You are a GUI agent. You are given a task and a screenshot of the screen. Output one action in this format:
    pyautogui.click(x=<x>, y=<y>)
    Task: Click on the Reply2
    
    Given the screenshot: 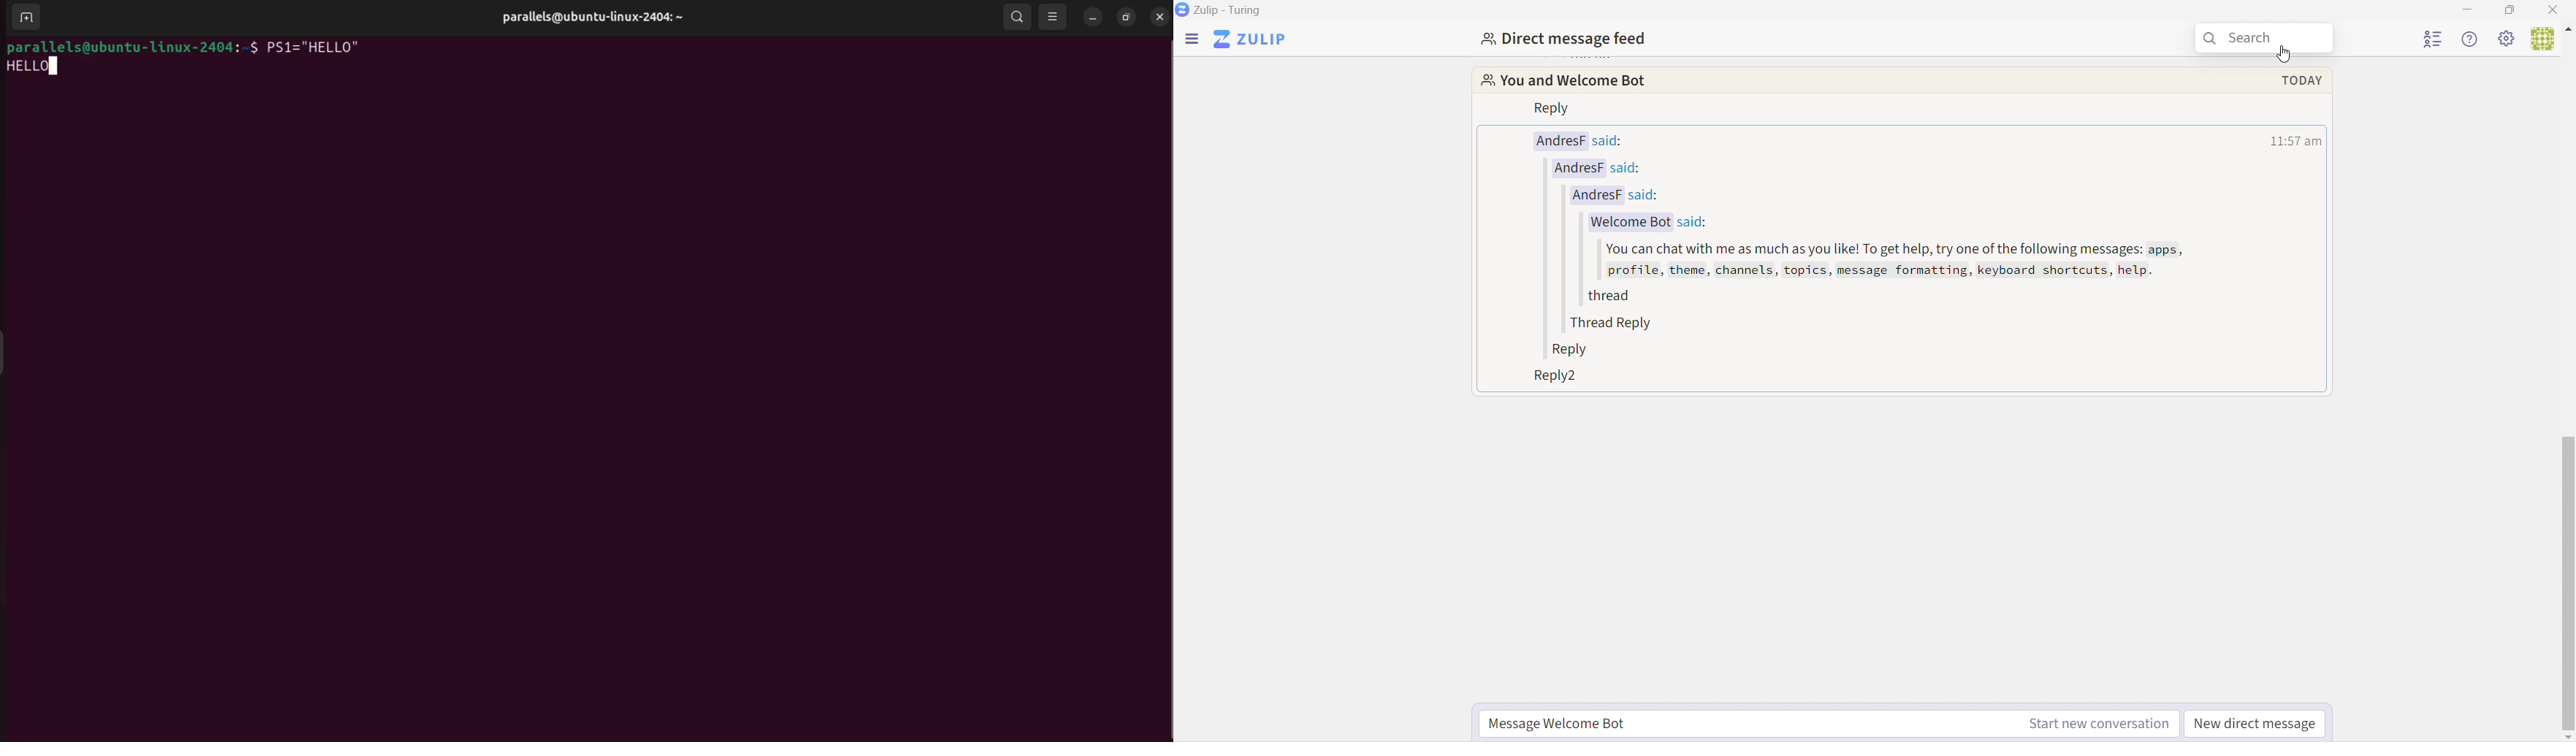 What is the action you would take?
    pyautogui.click(x=1550, y=378)
    